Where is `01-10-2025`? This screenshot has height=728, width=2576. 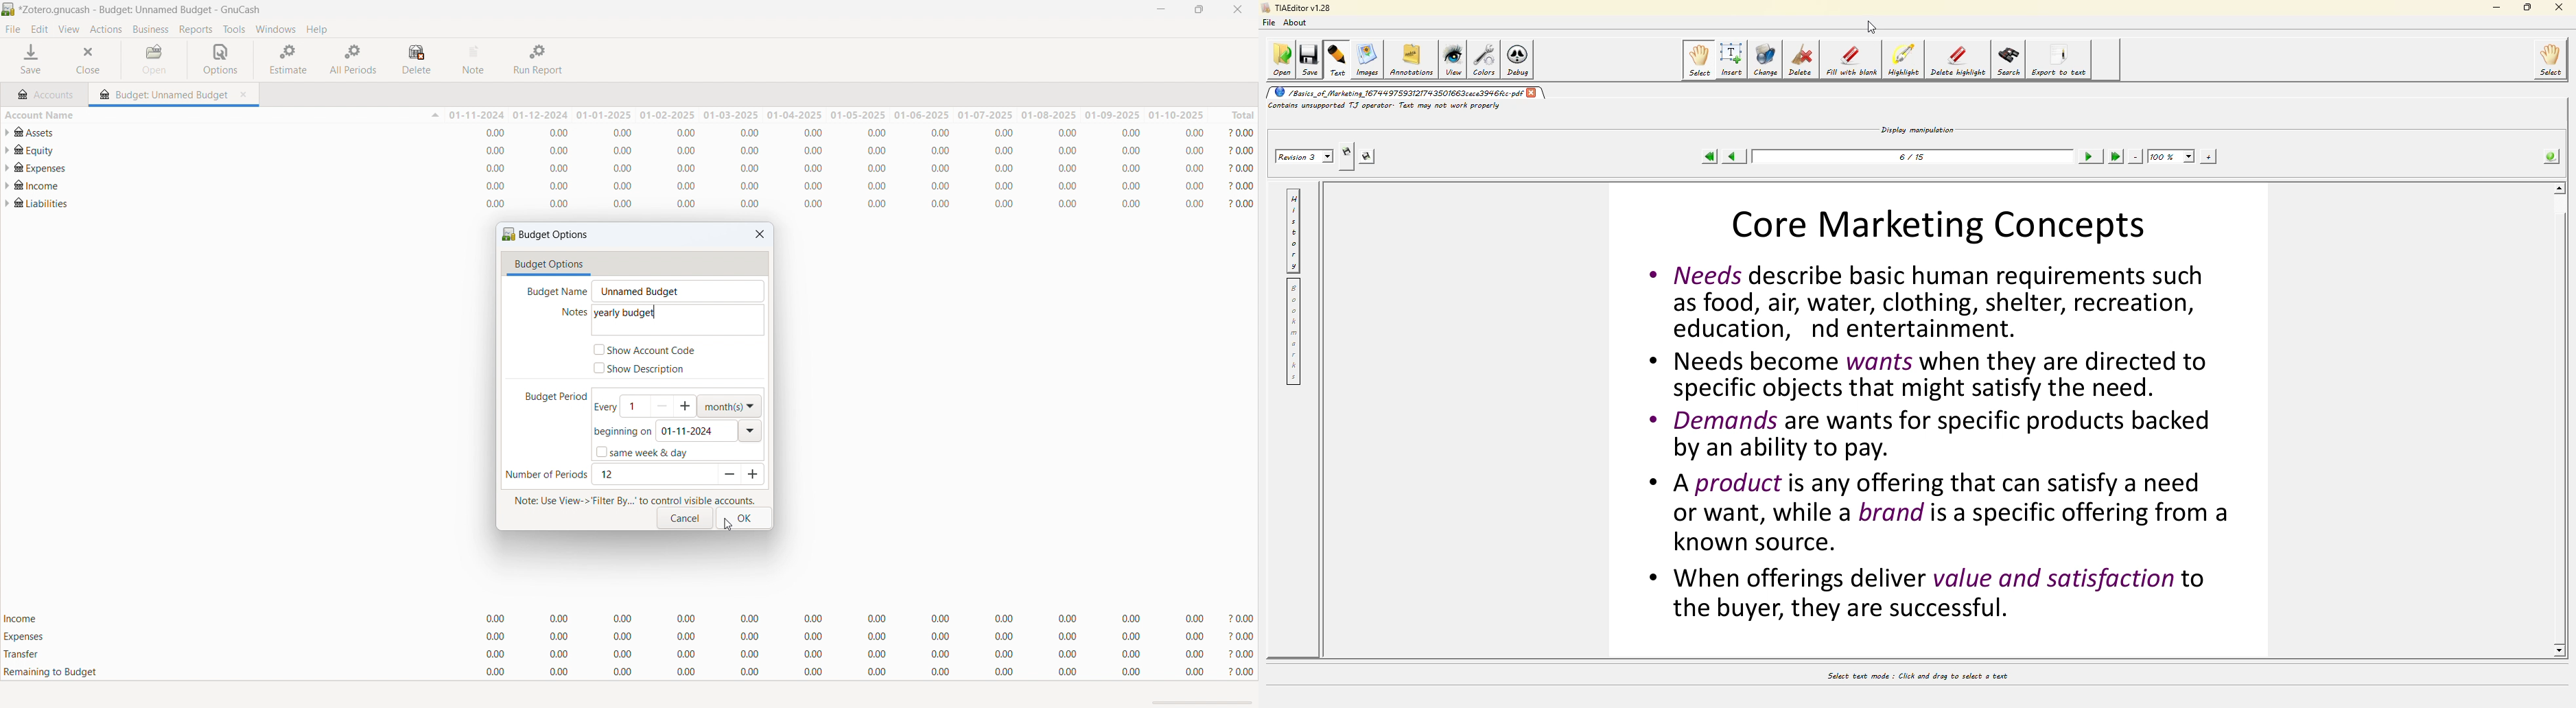
01-10-2025 is located at coordinates (1176, 115).